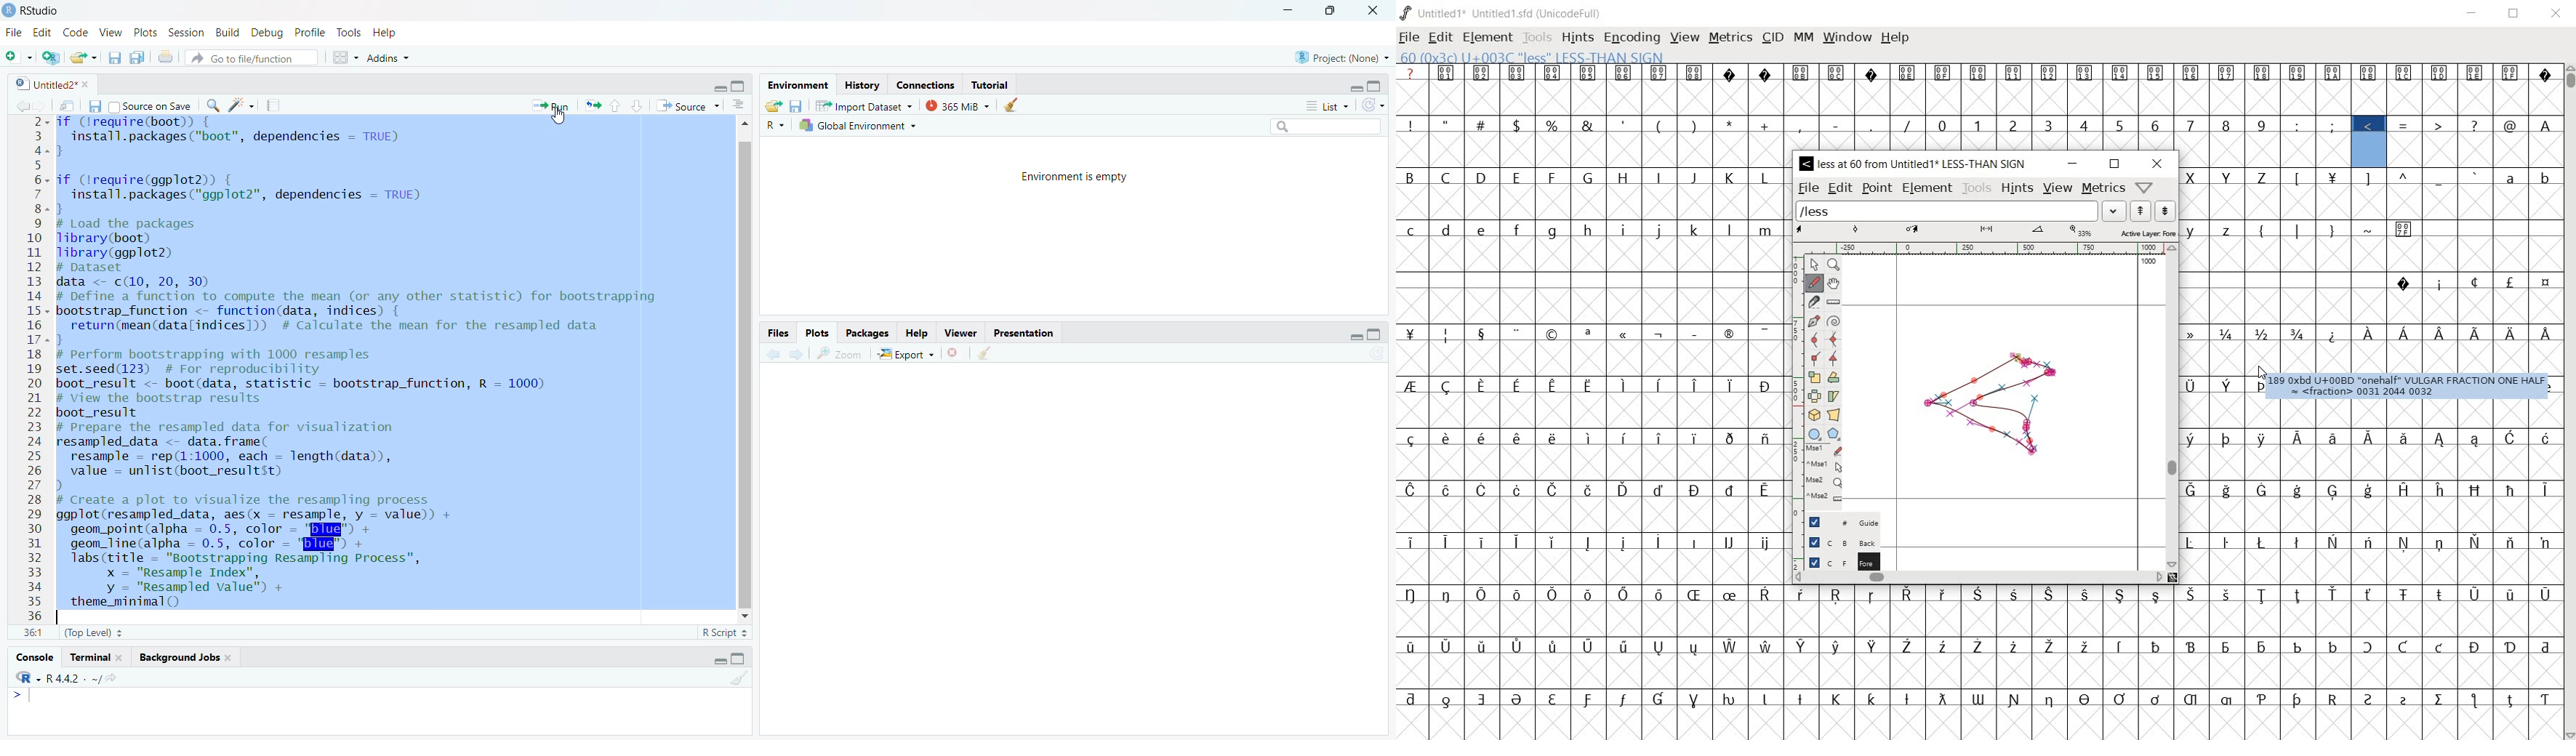 The width and height of the screenshot is (2576, 756). I want to click on restore down, so click(2114, 165).